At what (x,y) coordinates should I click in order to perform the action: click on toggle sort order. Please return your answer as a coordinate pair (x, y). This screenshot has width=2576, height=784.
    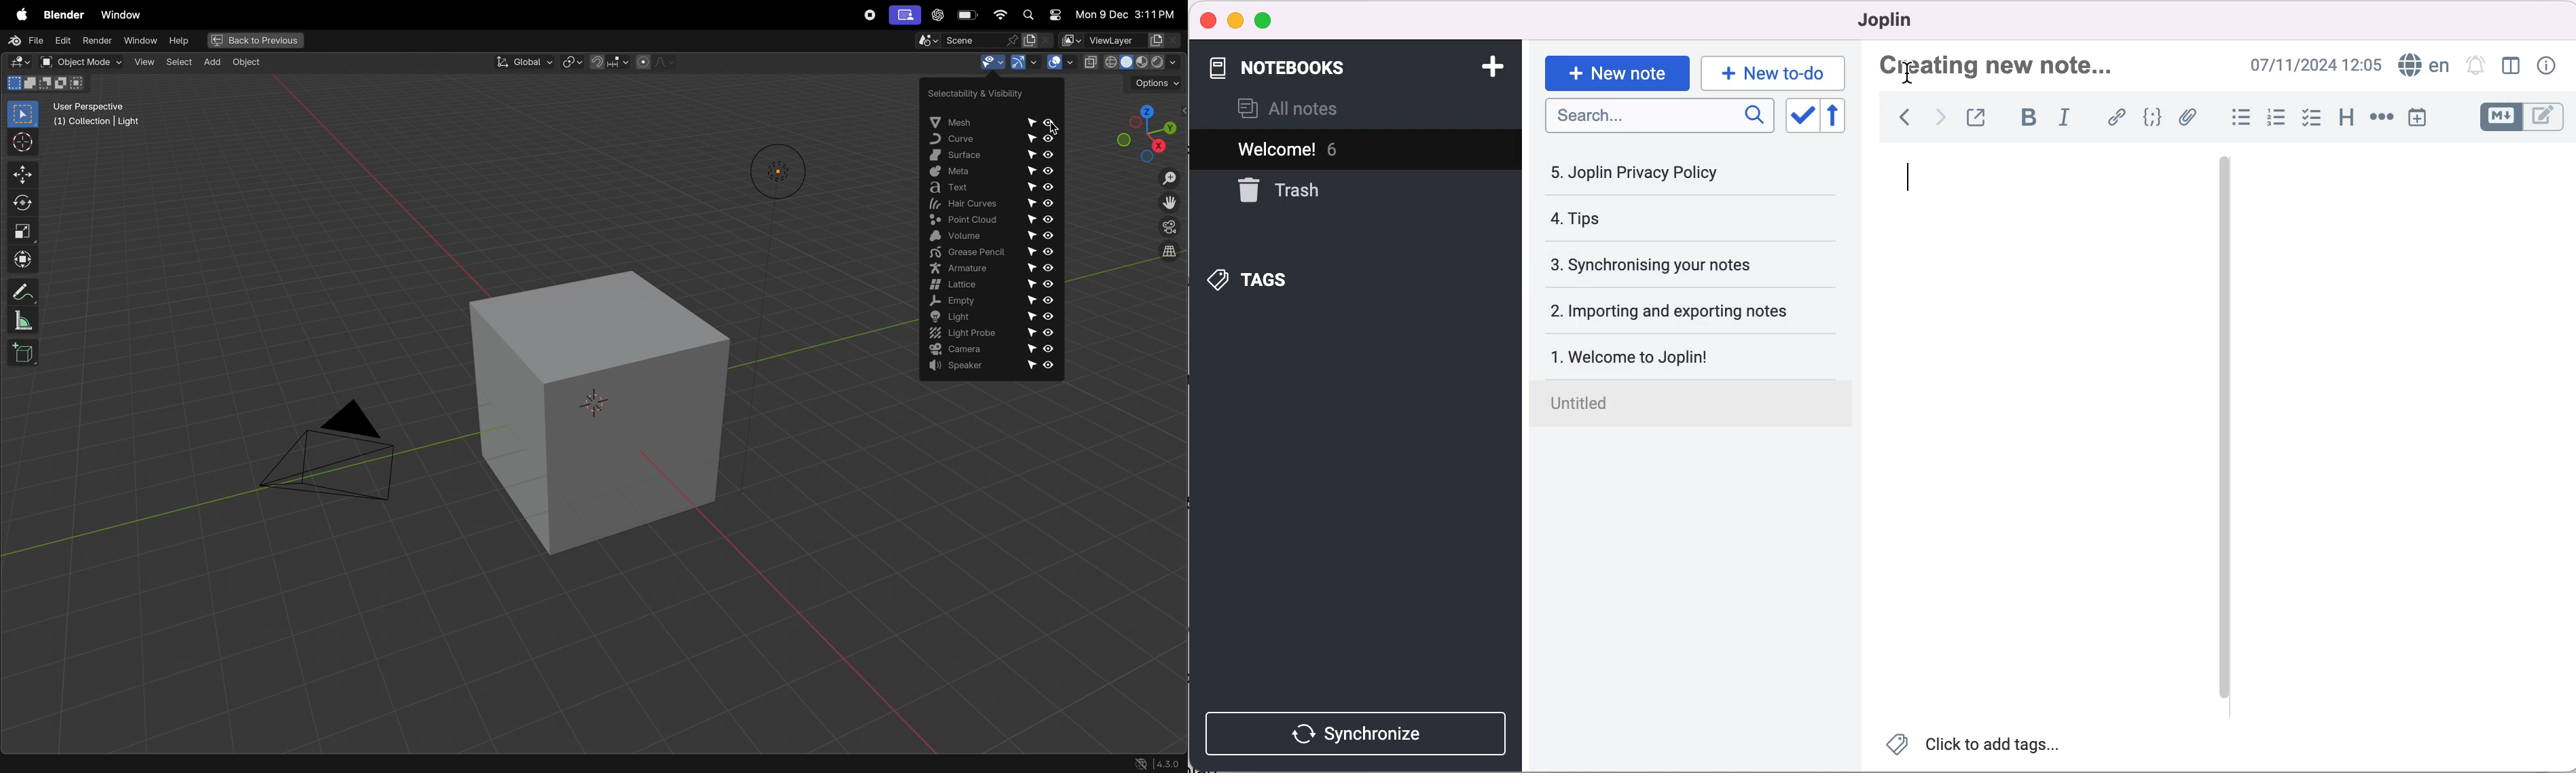
    Looking at the image, I should click on (1802, 116).